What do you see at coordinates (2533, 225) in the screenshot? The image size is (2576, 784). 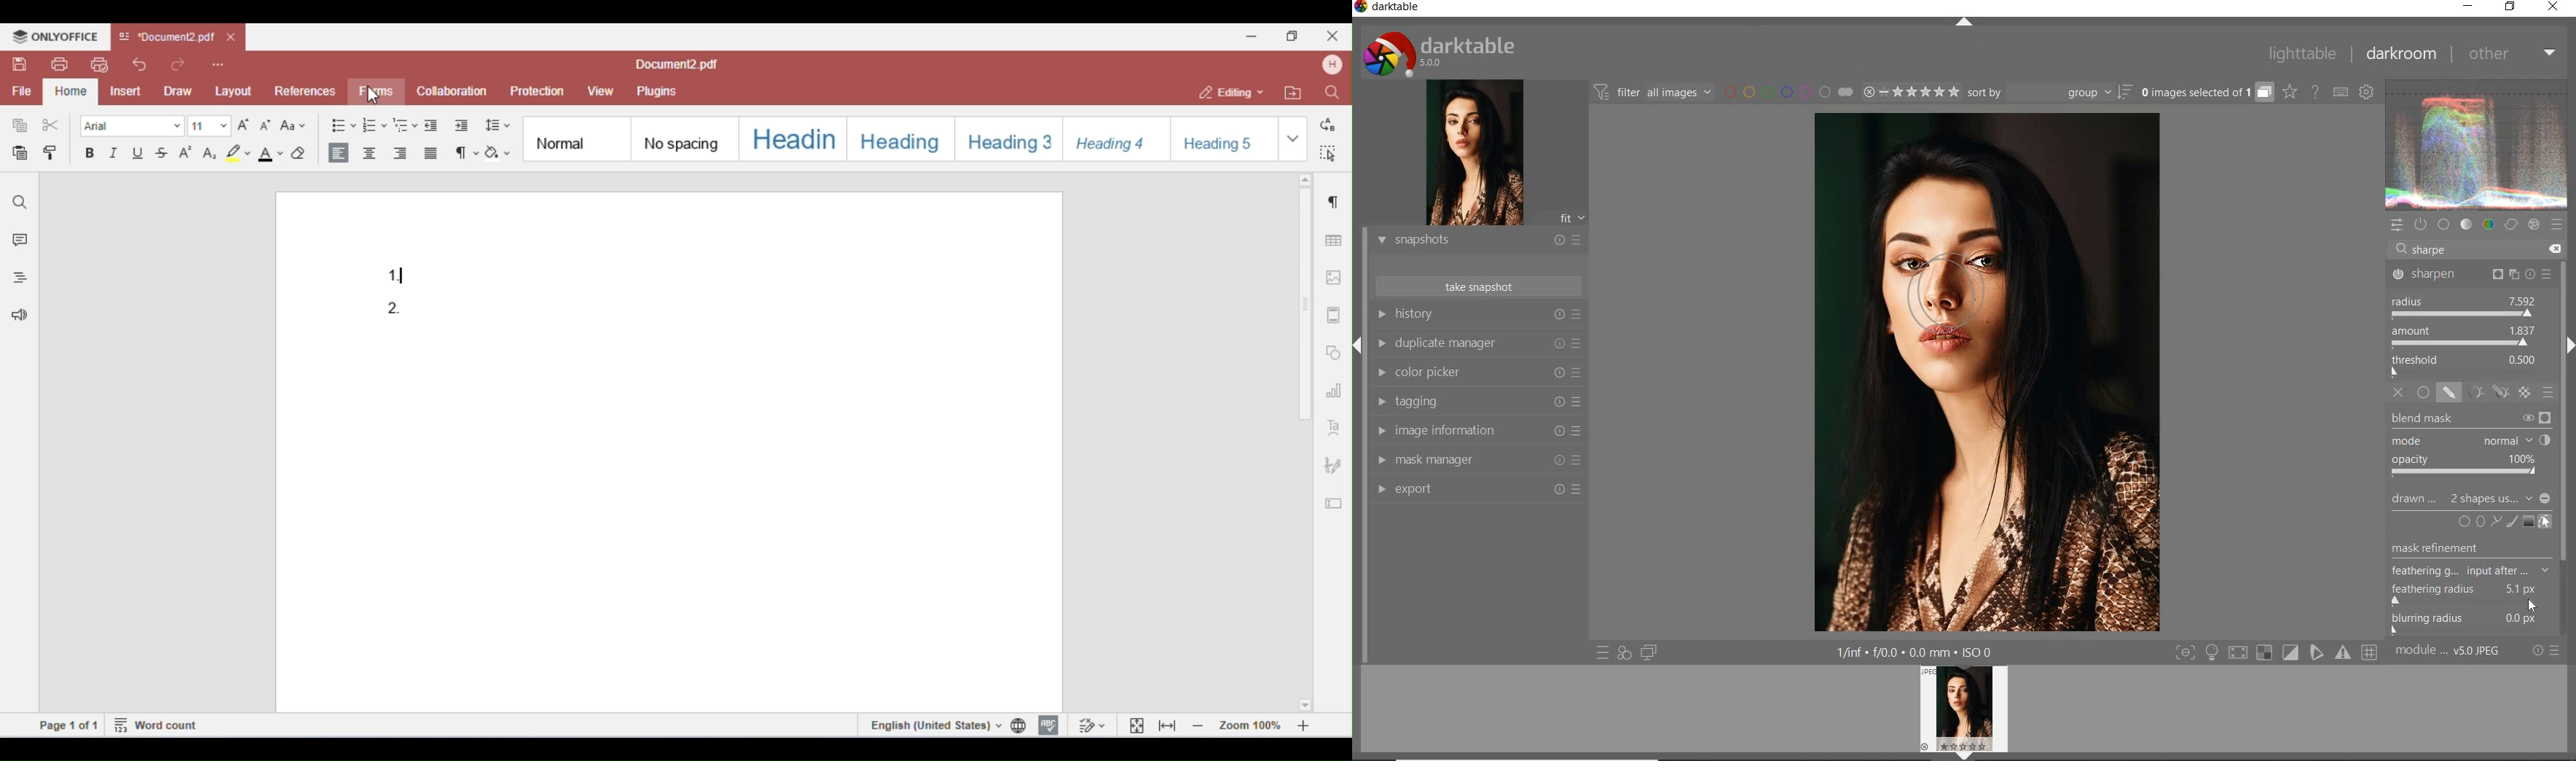 I see `effect` at bounding box center [2533, 225].